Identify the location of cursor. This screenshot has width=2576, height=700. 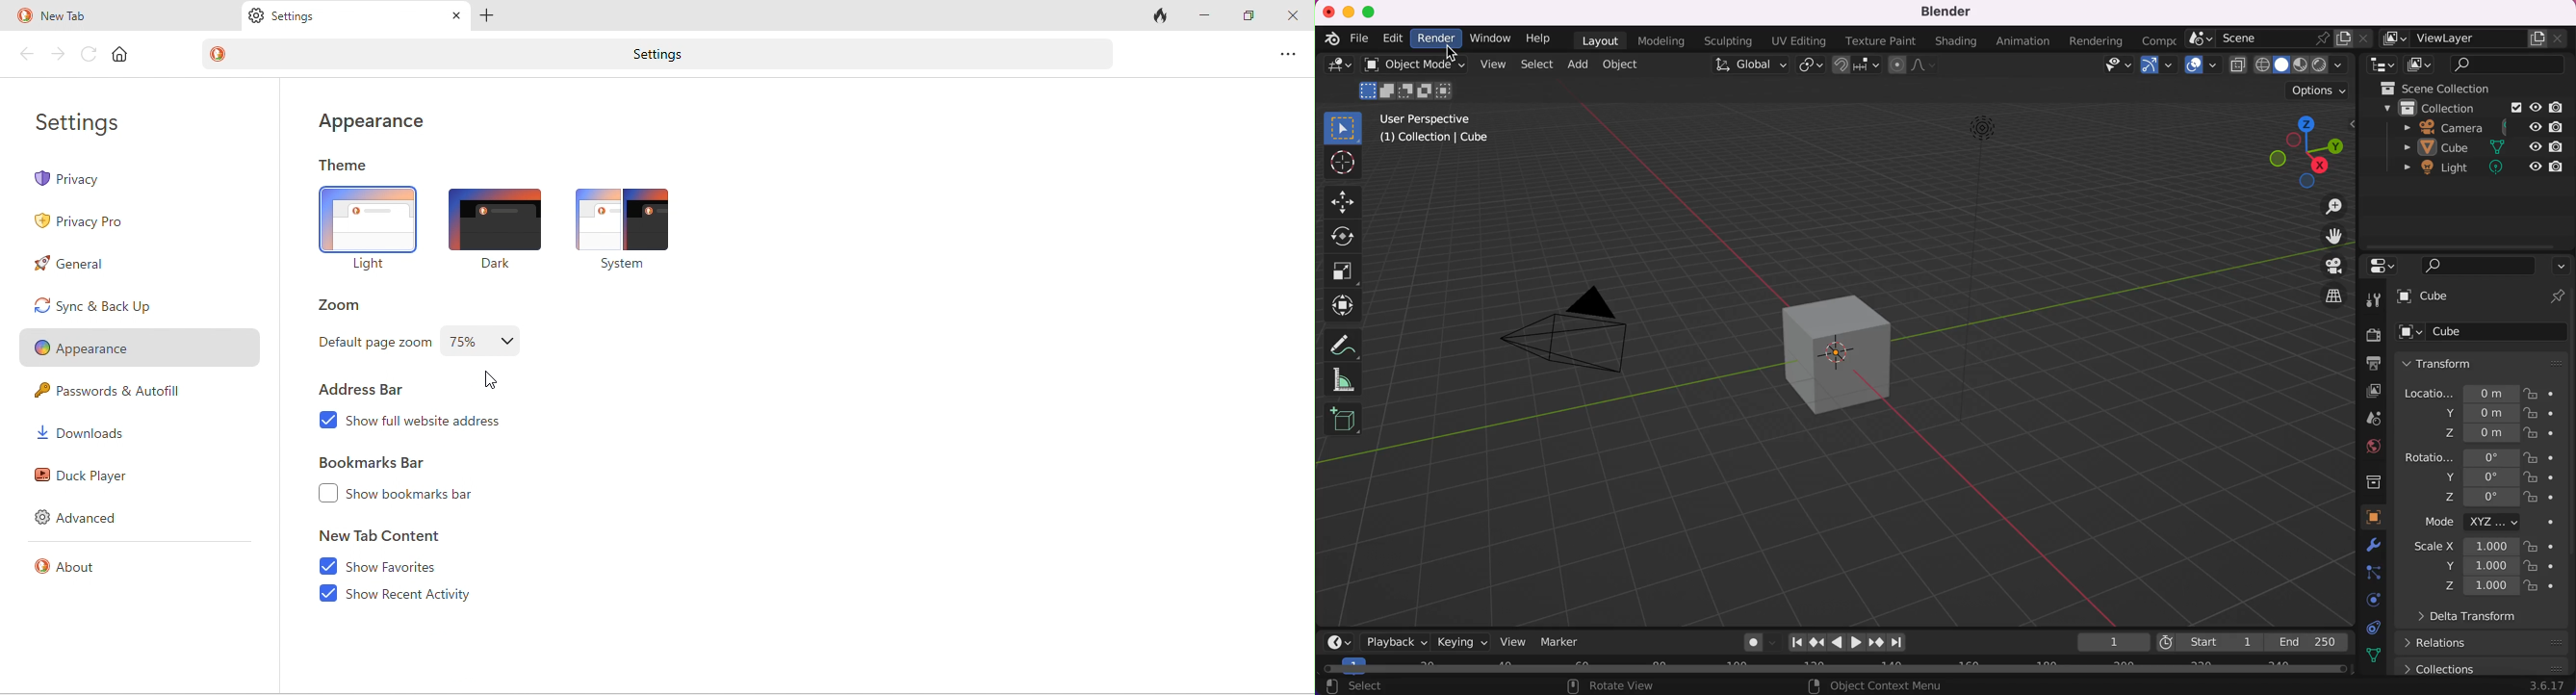
(1343, 164).